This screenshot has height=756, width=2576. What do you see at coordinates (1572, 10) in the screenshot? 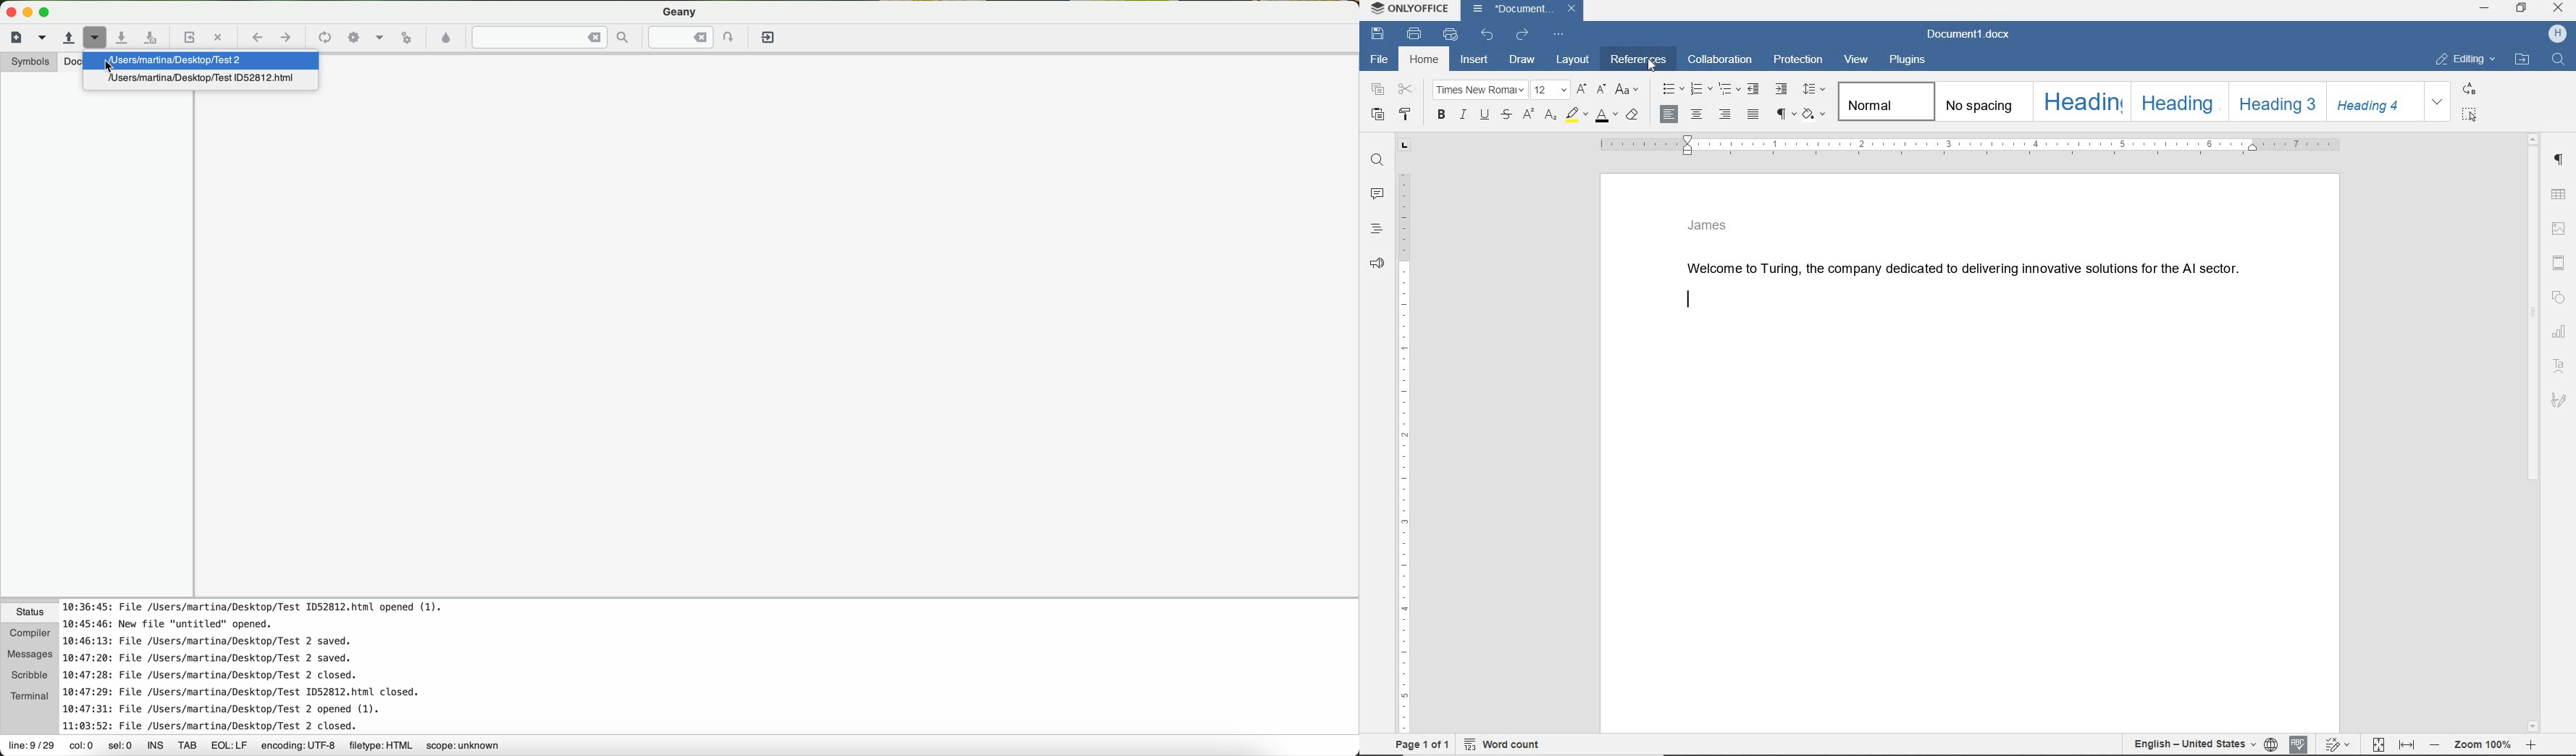
I see `Close` at bounding box center [1572, 10].